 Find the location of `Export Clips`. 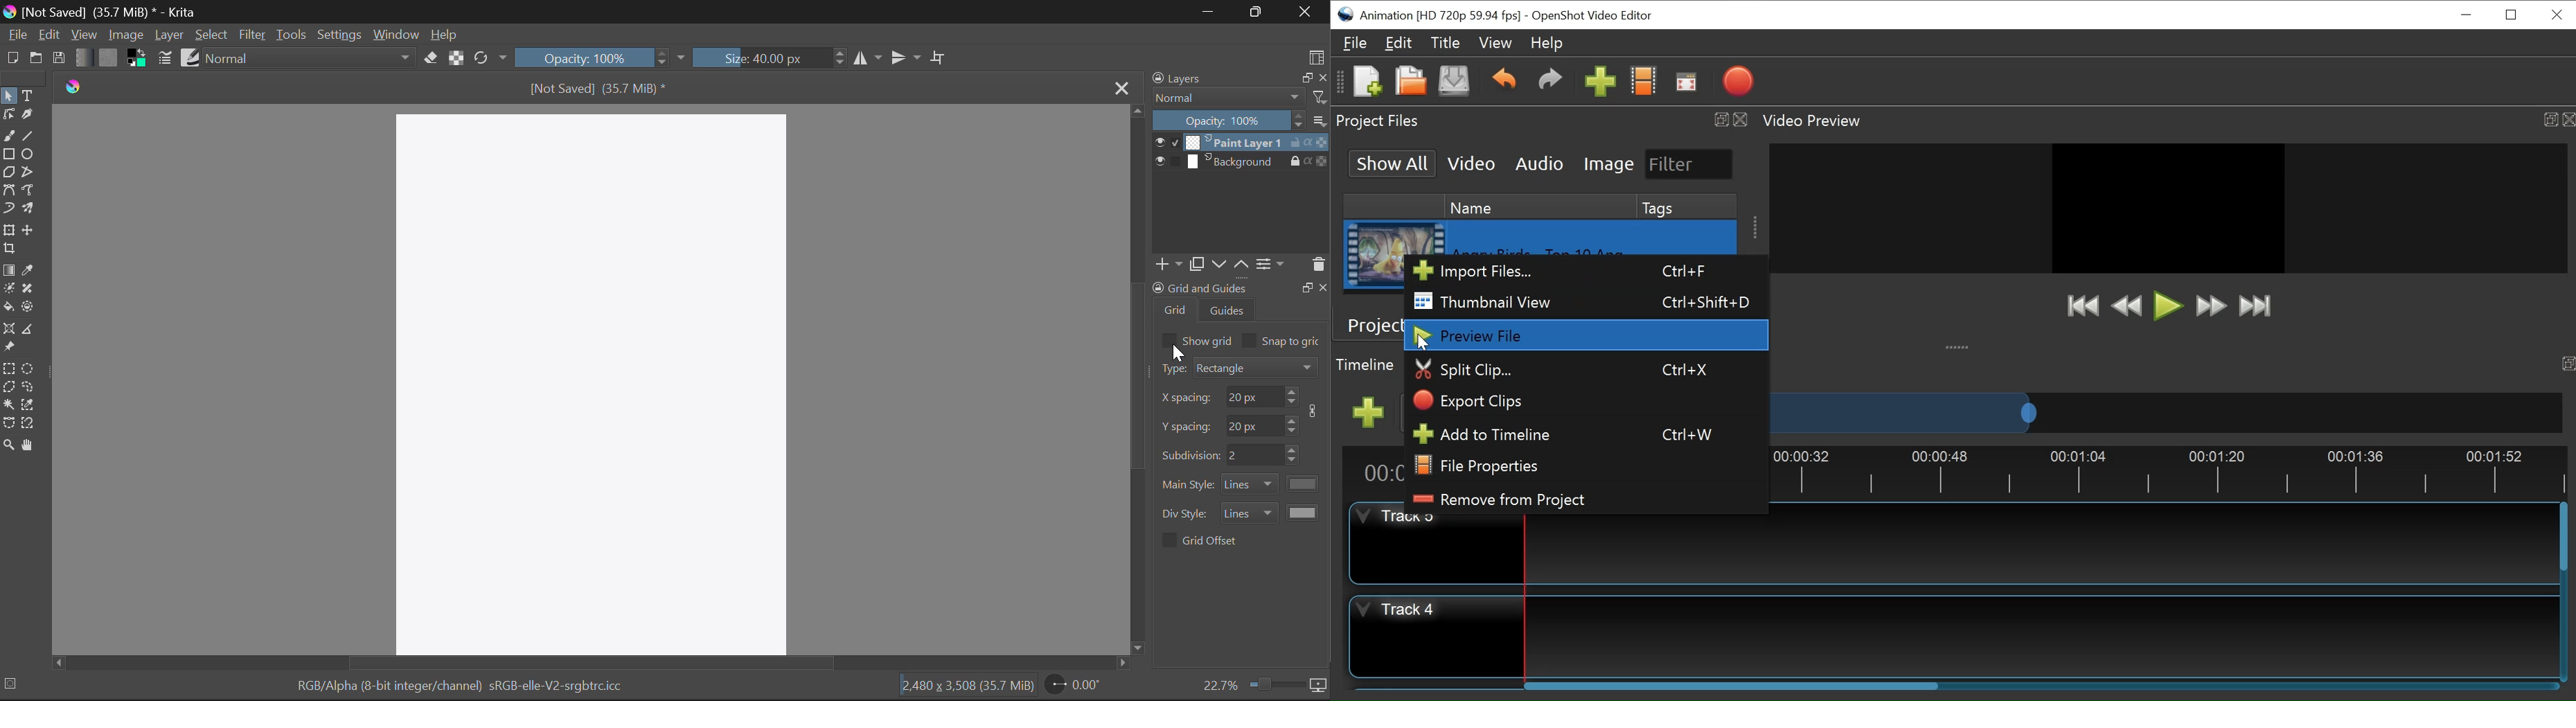

Export Clips is located at coordinates (1588, 401).